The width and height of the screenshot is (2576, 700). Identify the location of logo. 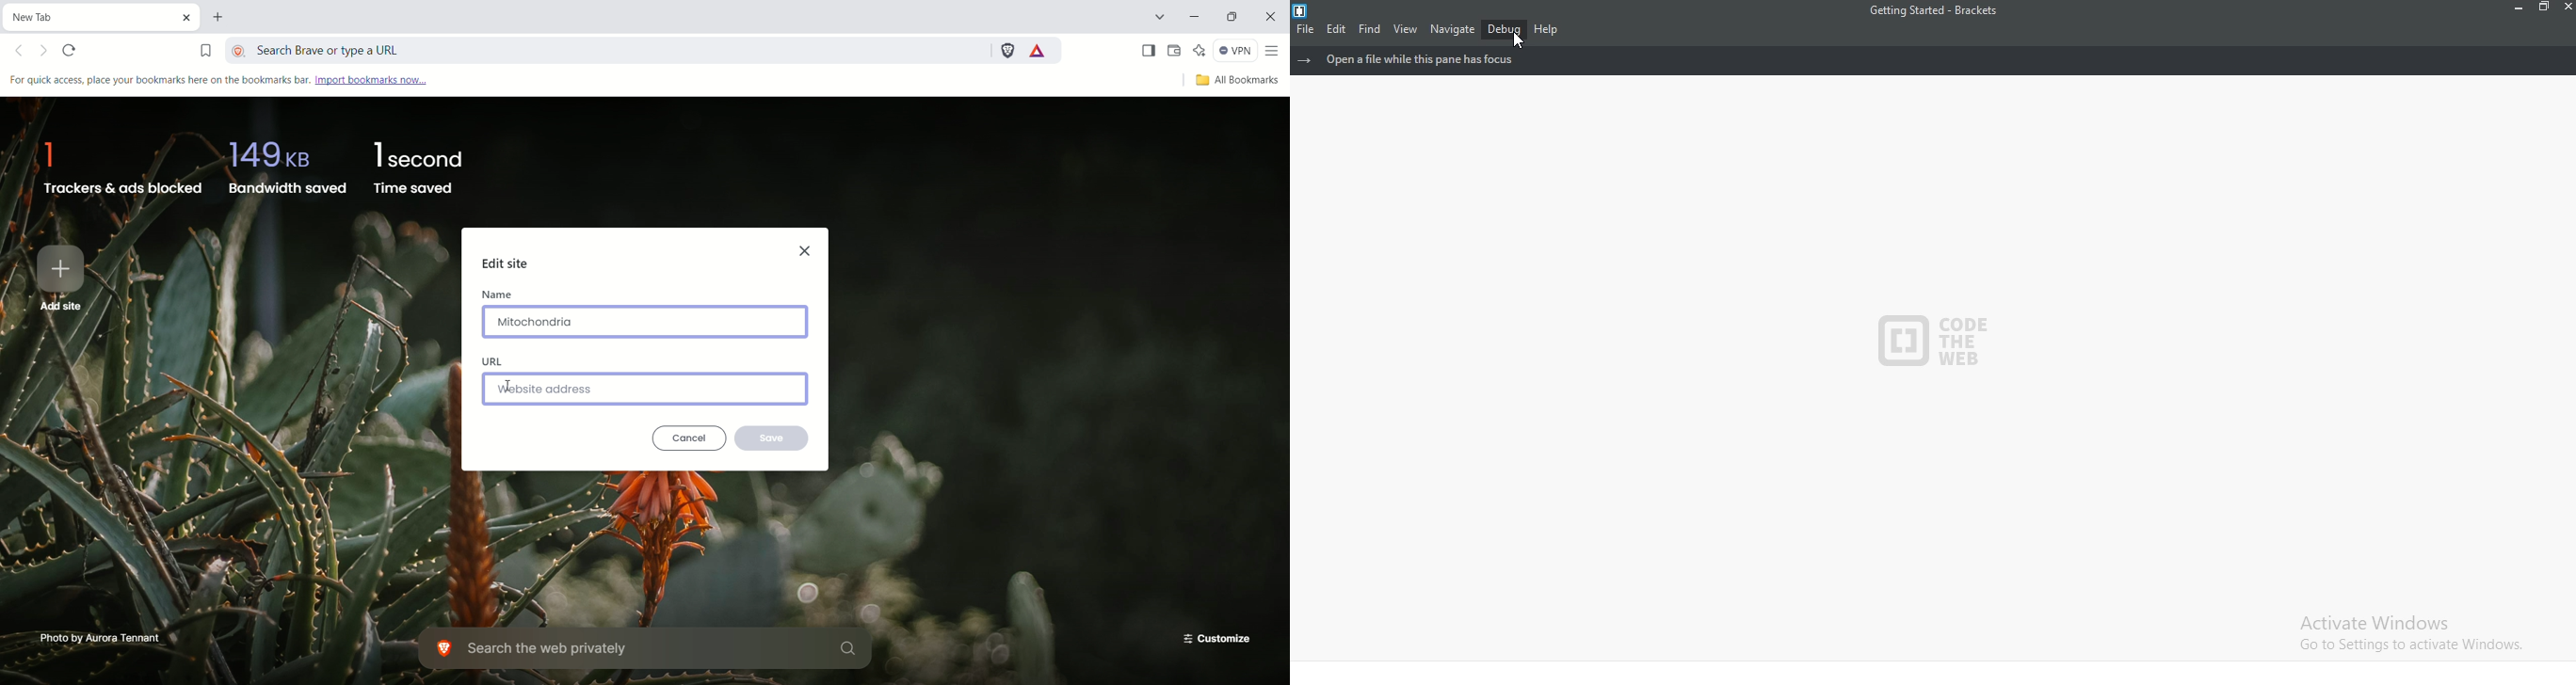
(1304, 10).